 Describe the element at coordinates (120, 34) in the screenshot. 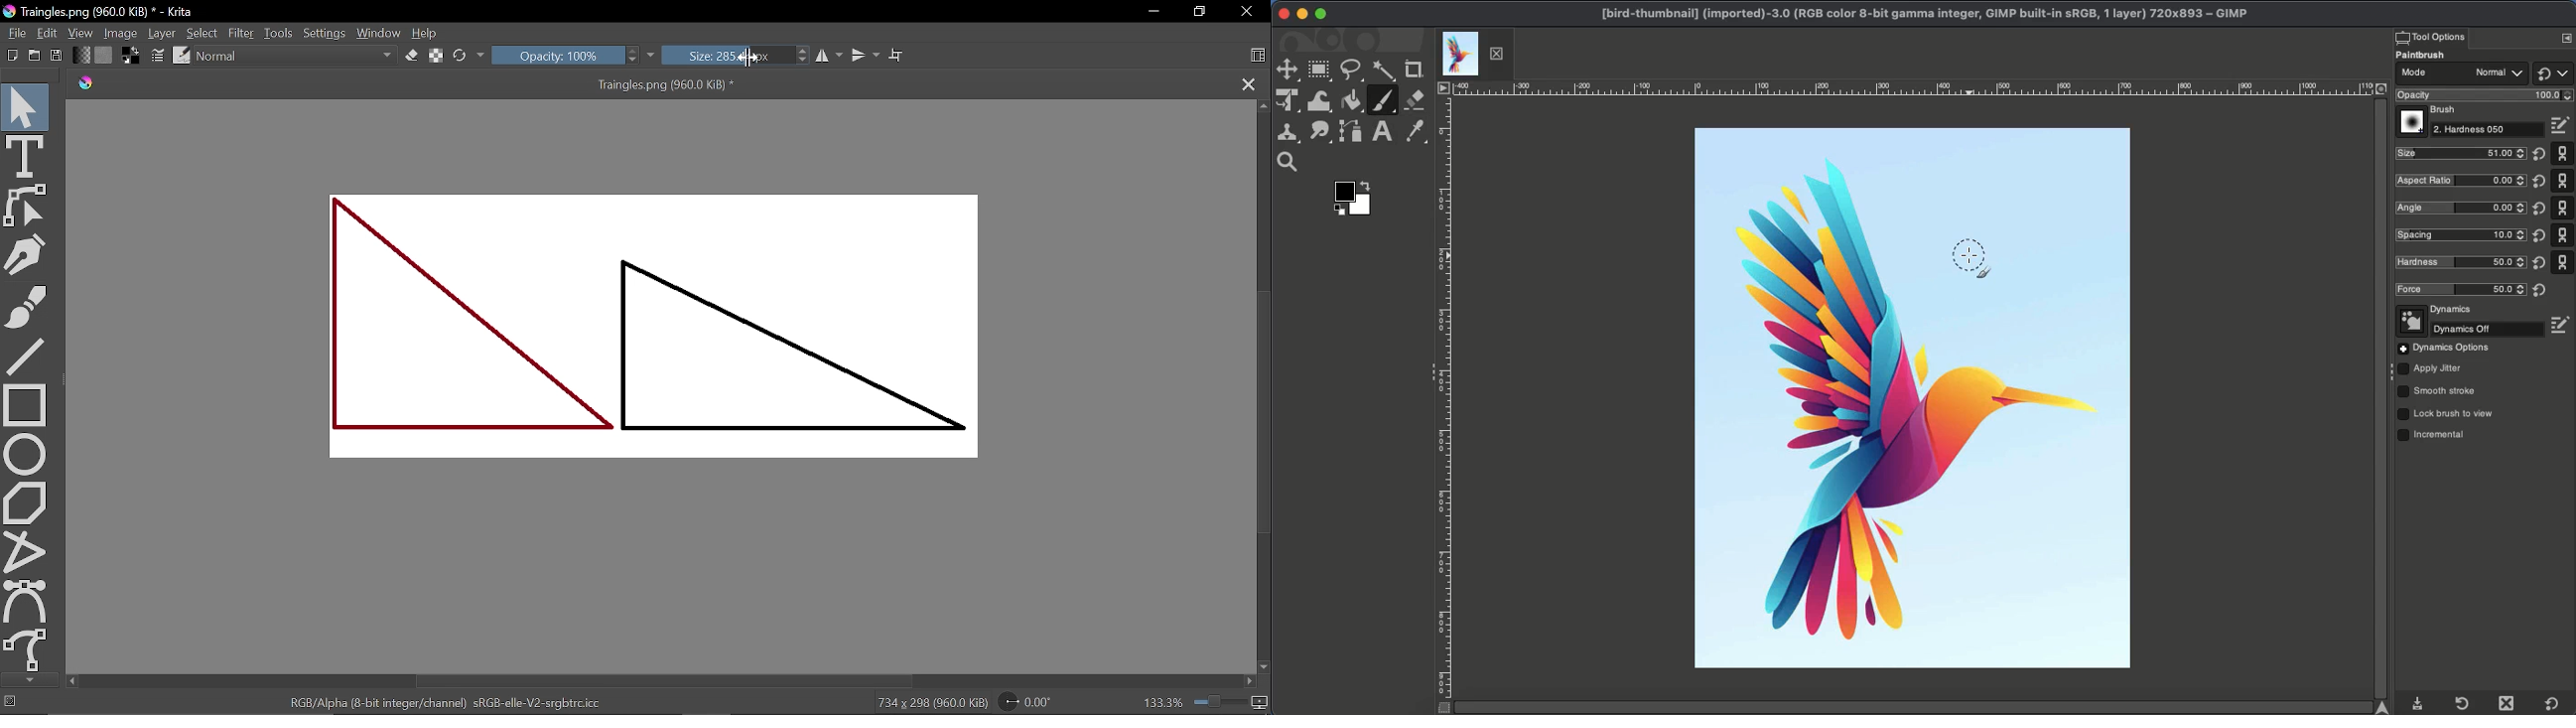

I see `Image` at that location.